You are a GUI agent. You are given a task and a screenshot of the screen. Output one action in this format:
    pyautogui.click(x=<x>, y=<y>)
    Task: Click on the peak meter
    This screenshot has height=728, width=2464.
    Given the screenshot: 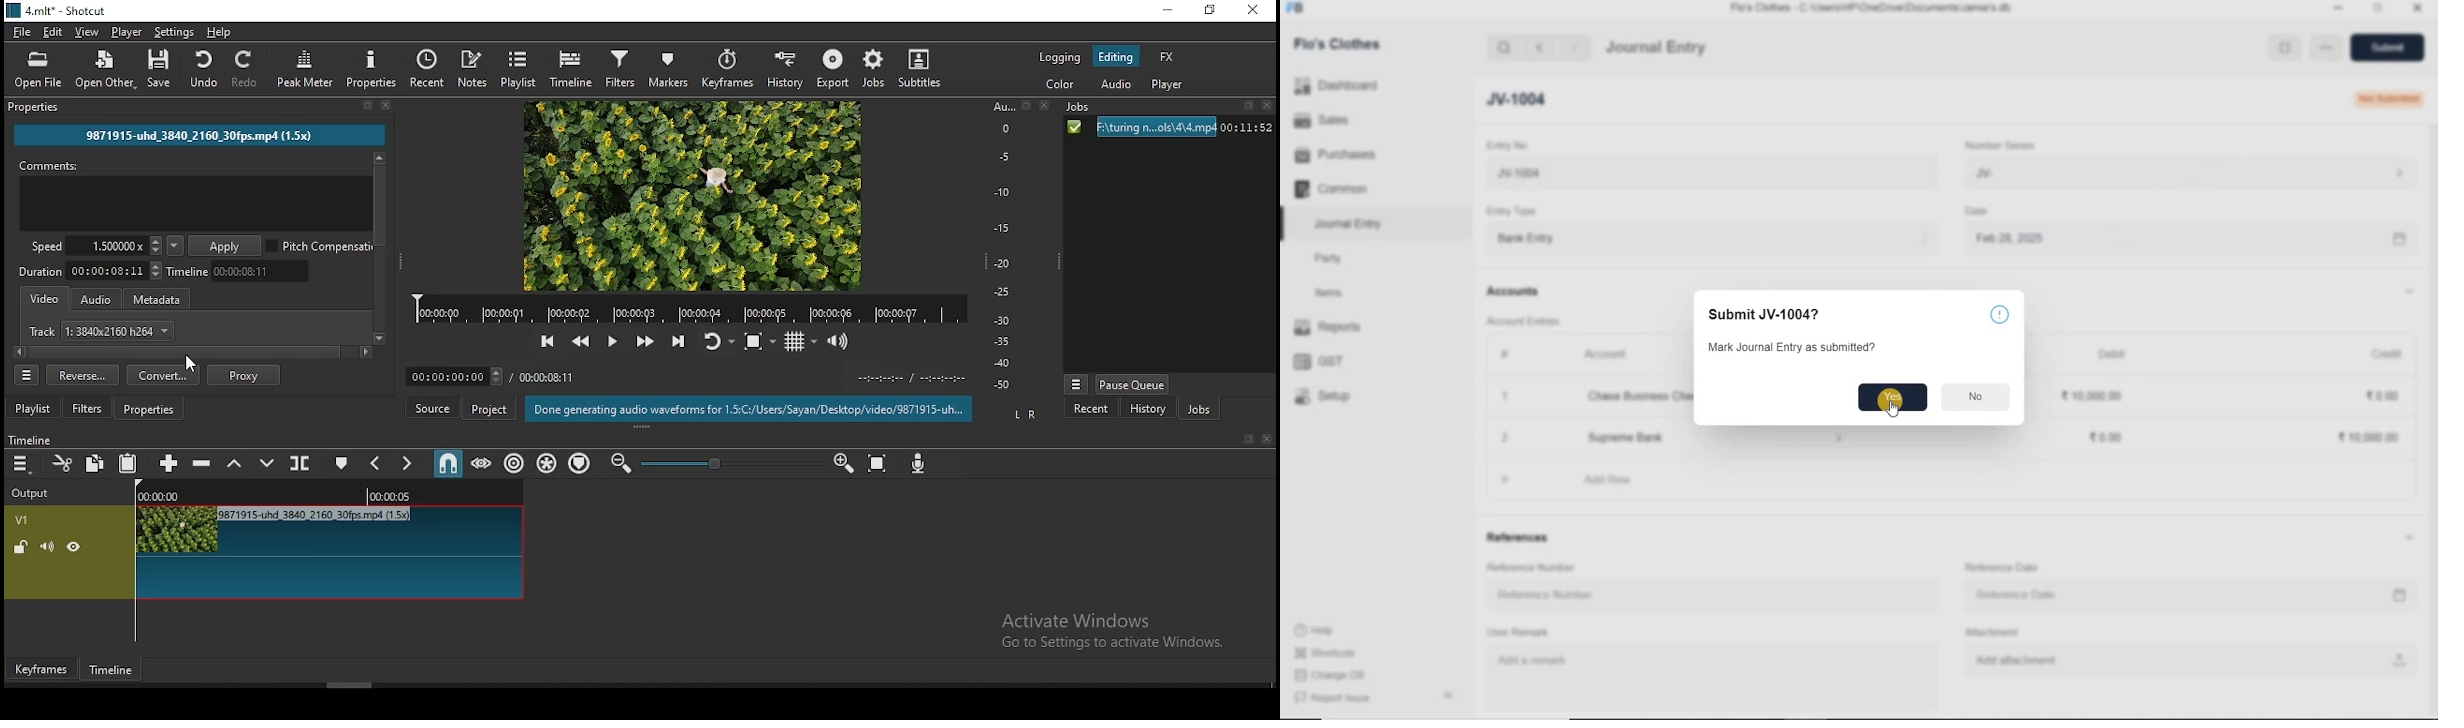 What is the action you would take?
    pyautogui.click(x=306, y=68)
    